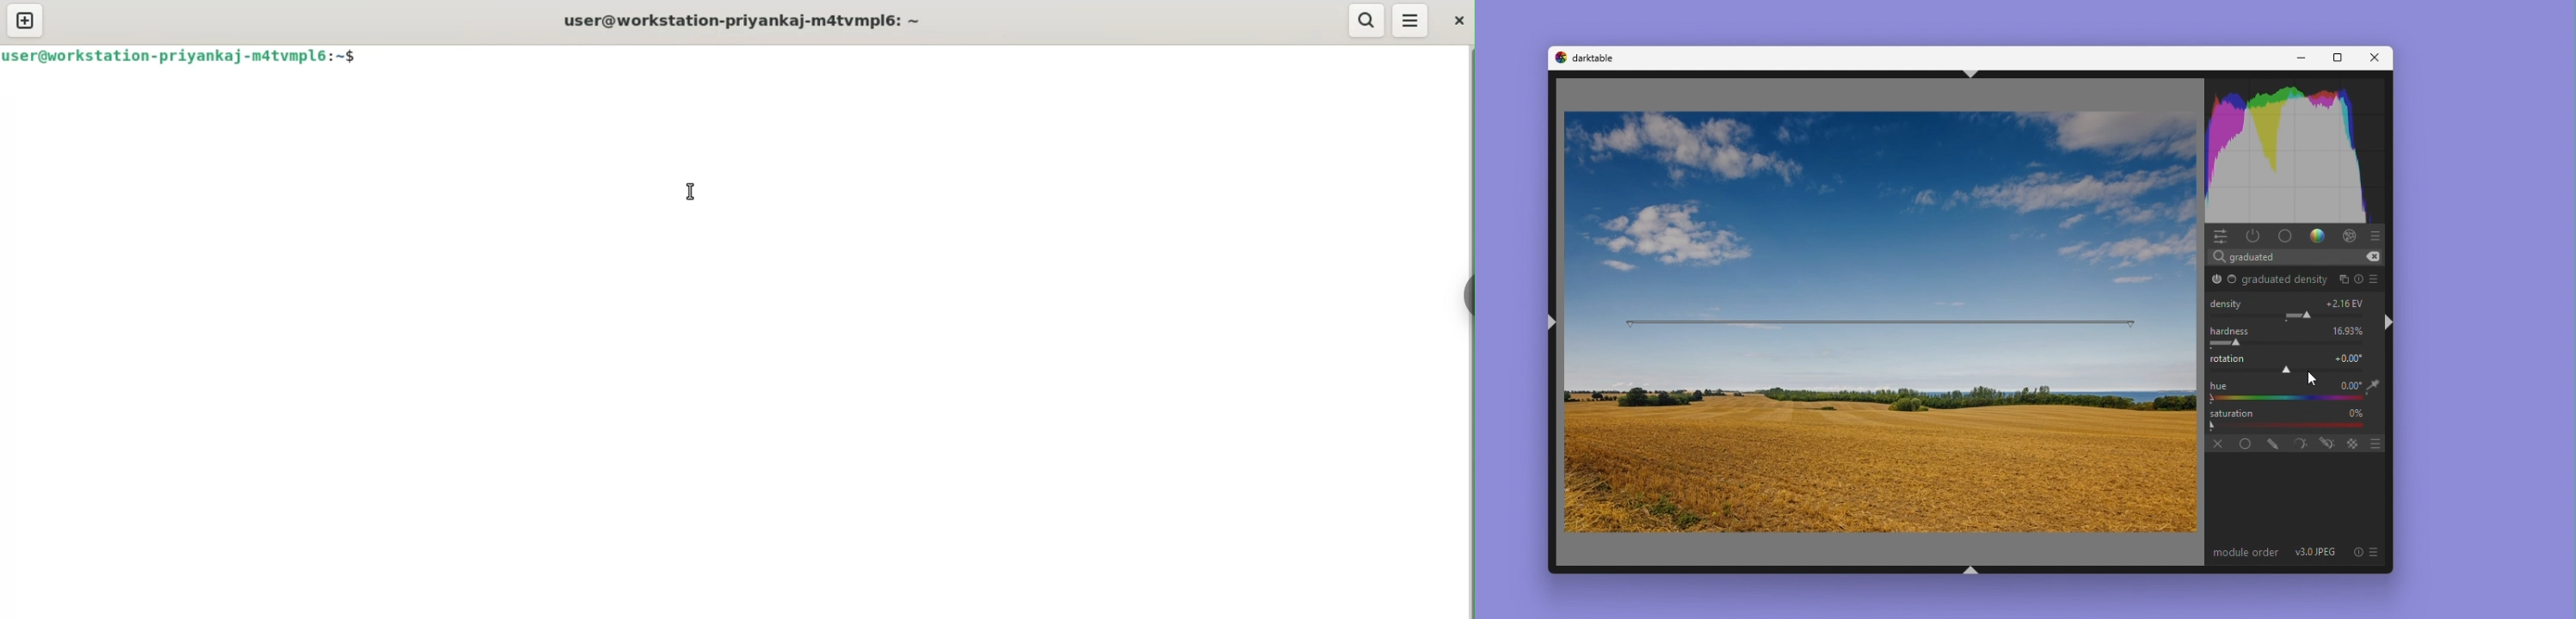 Image resolution: width=2576 pixels, height=644 pixels. I want to click on presets, so click(2378, 234).